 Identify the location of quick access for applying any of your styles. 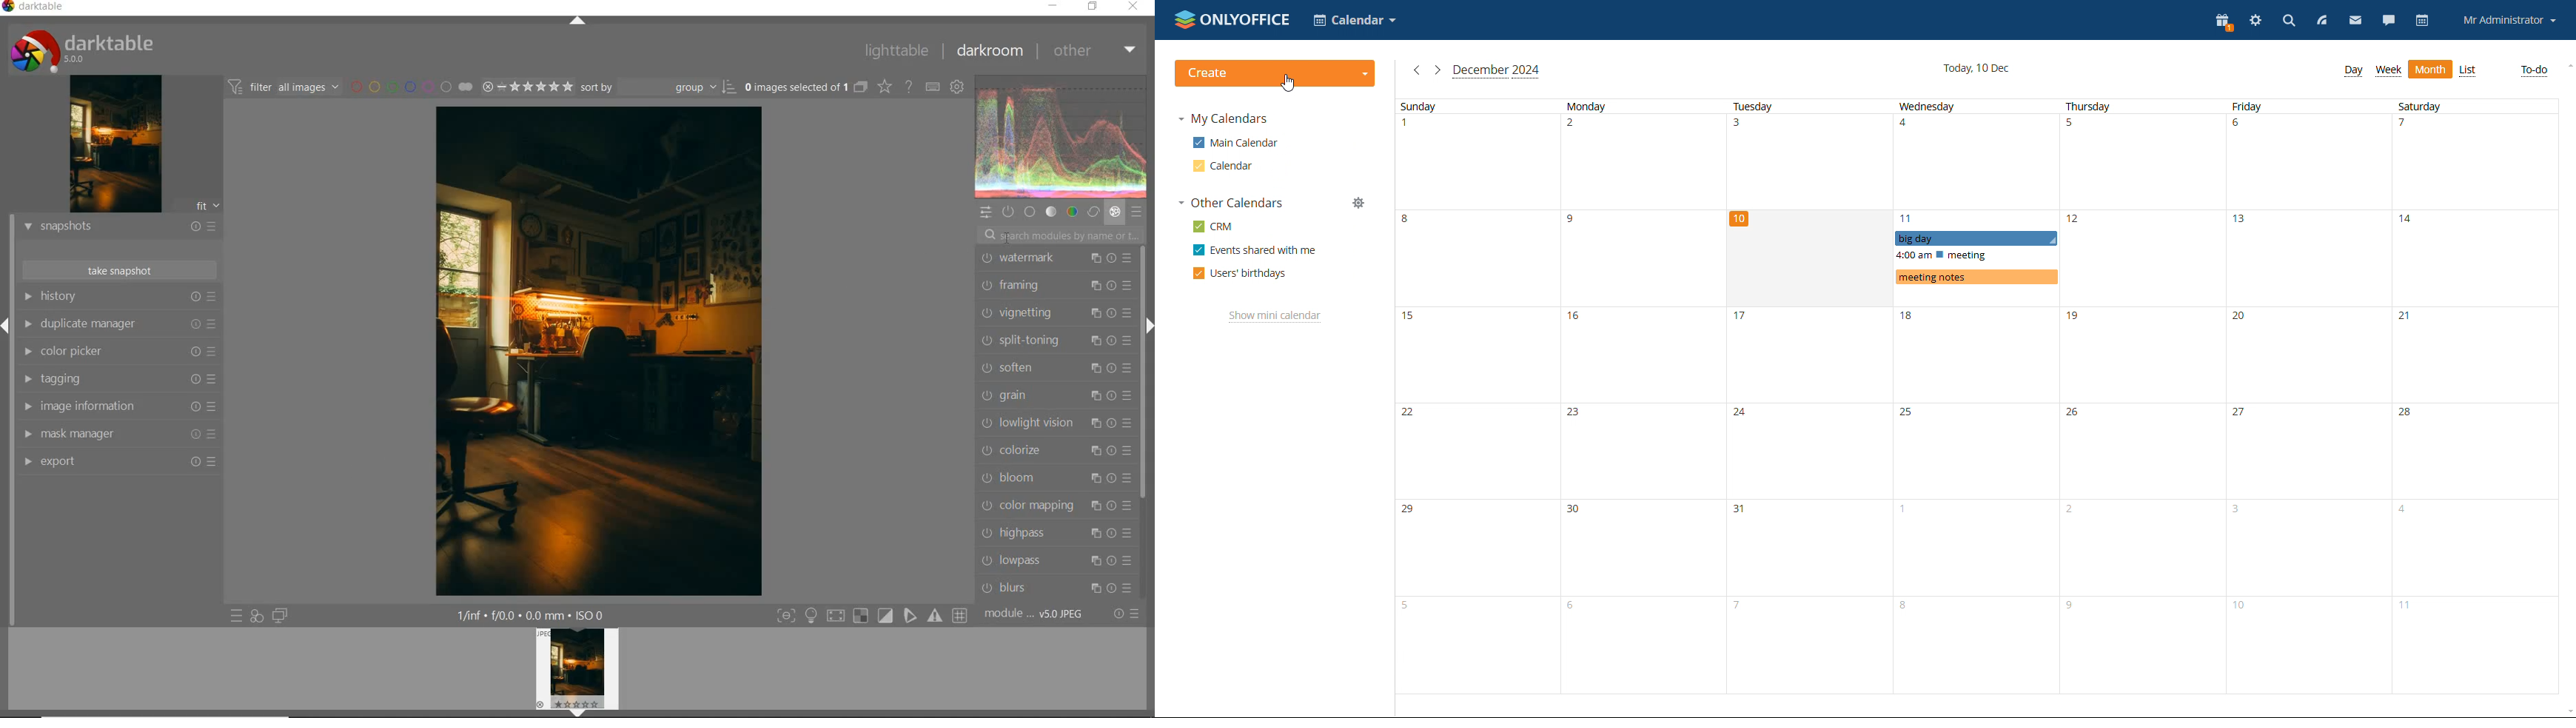
(257, 615).